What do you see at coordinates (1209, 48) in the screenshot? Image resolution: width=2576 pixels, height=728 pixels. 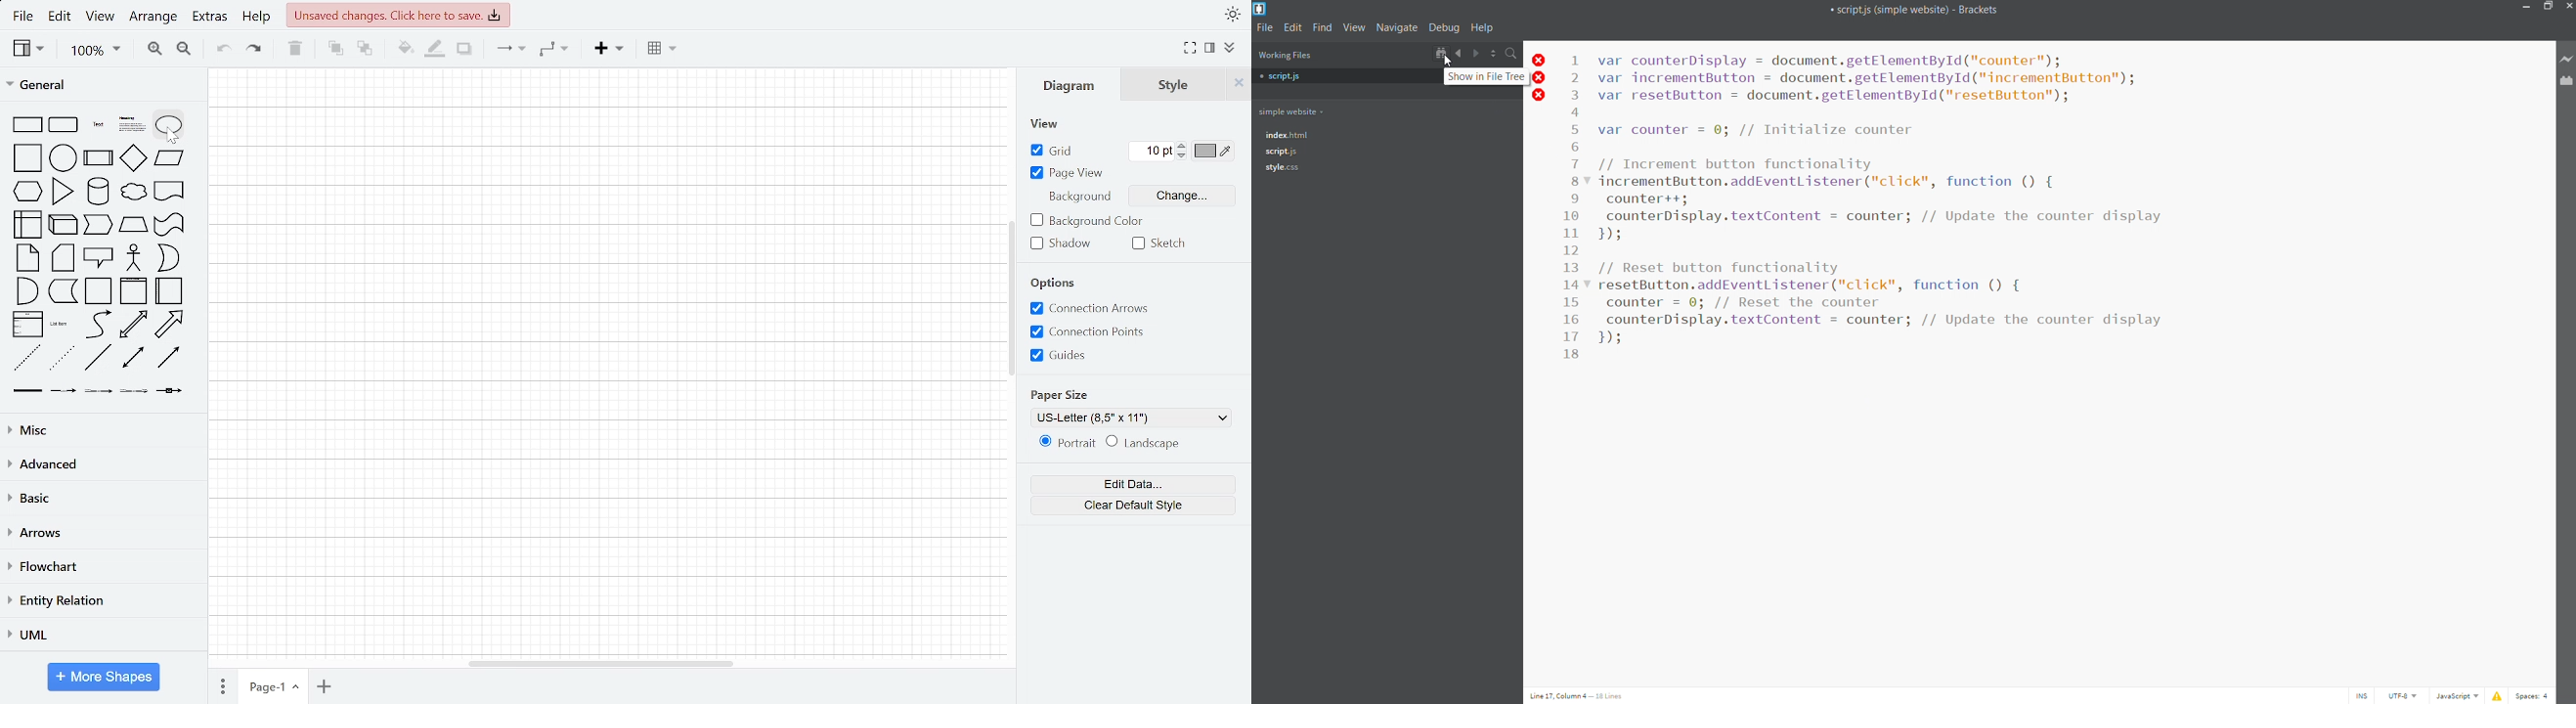 I see `format` at bounding box center [1209, 48].